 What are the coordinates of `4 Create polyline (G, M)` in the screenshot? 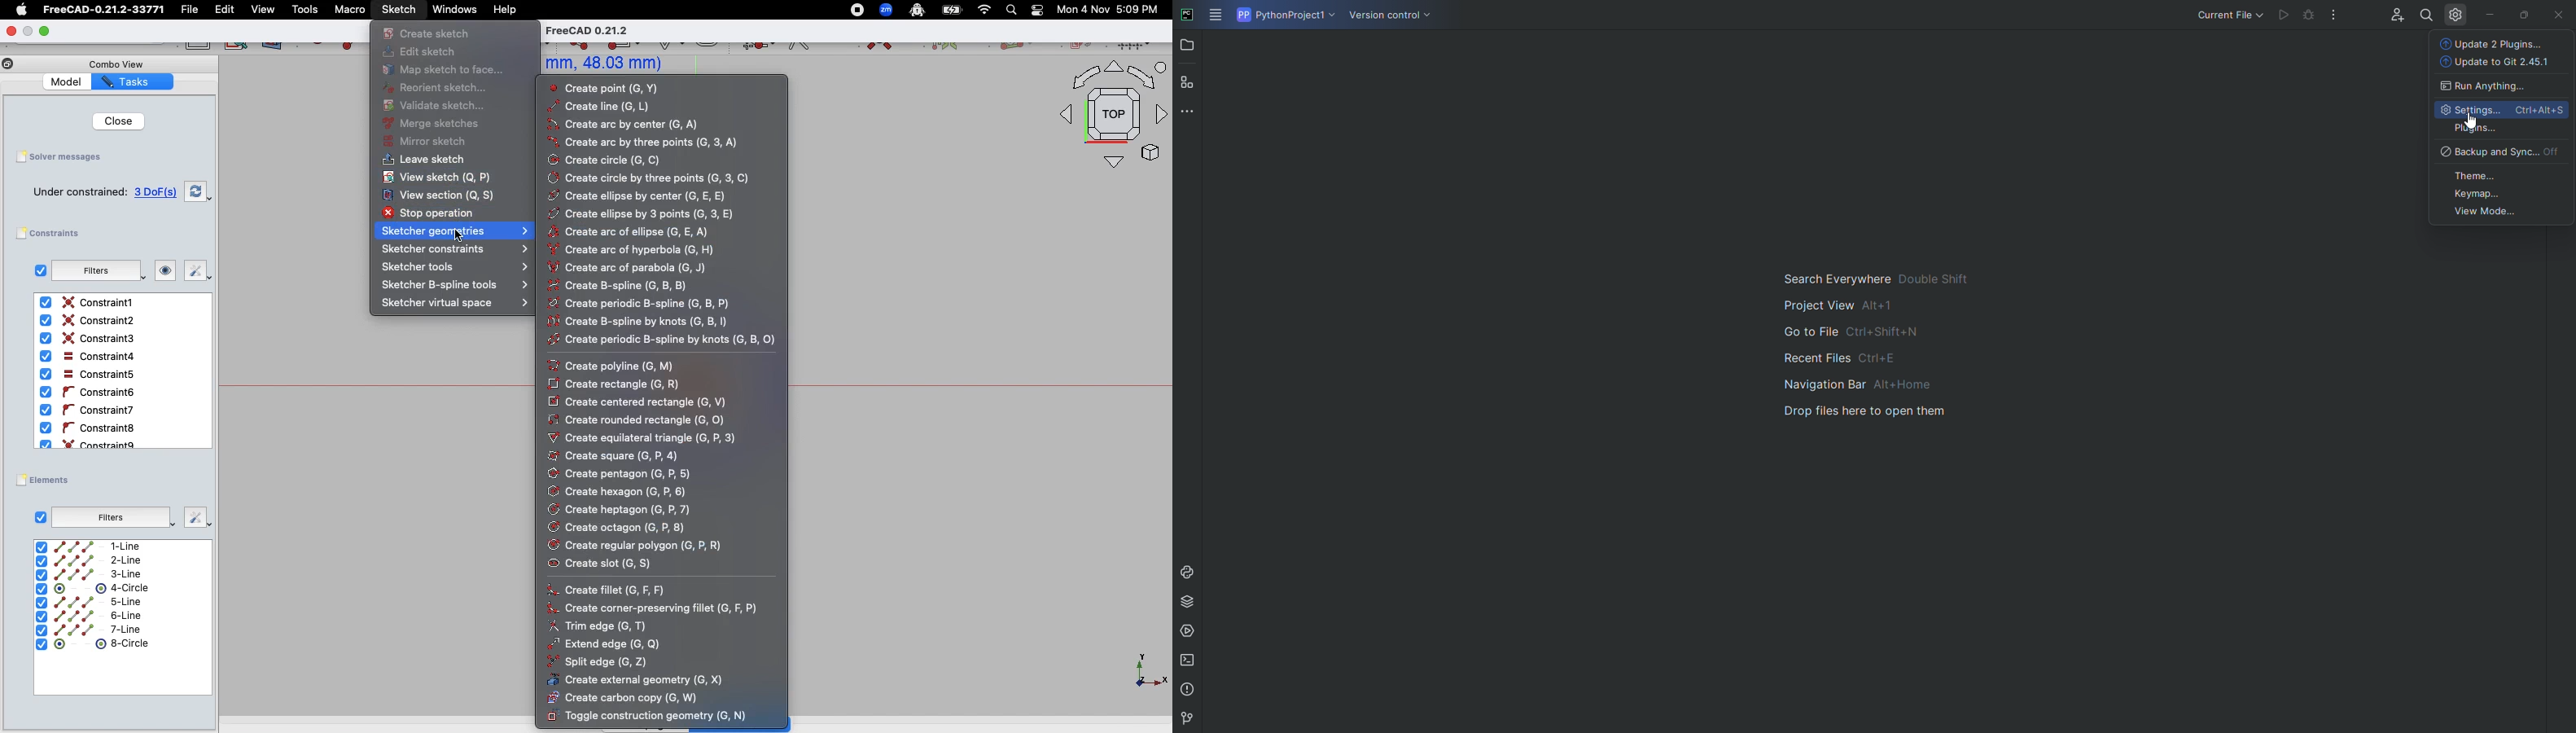 It's located at (622, 365).